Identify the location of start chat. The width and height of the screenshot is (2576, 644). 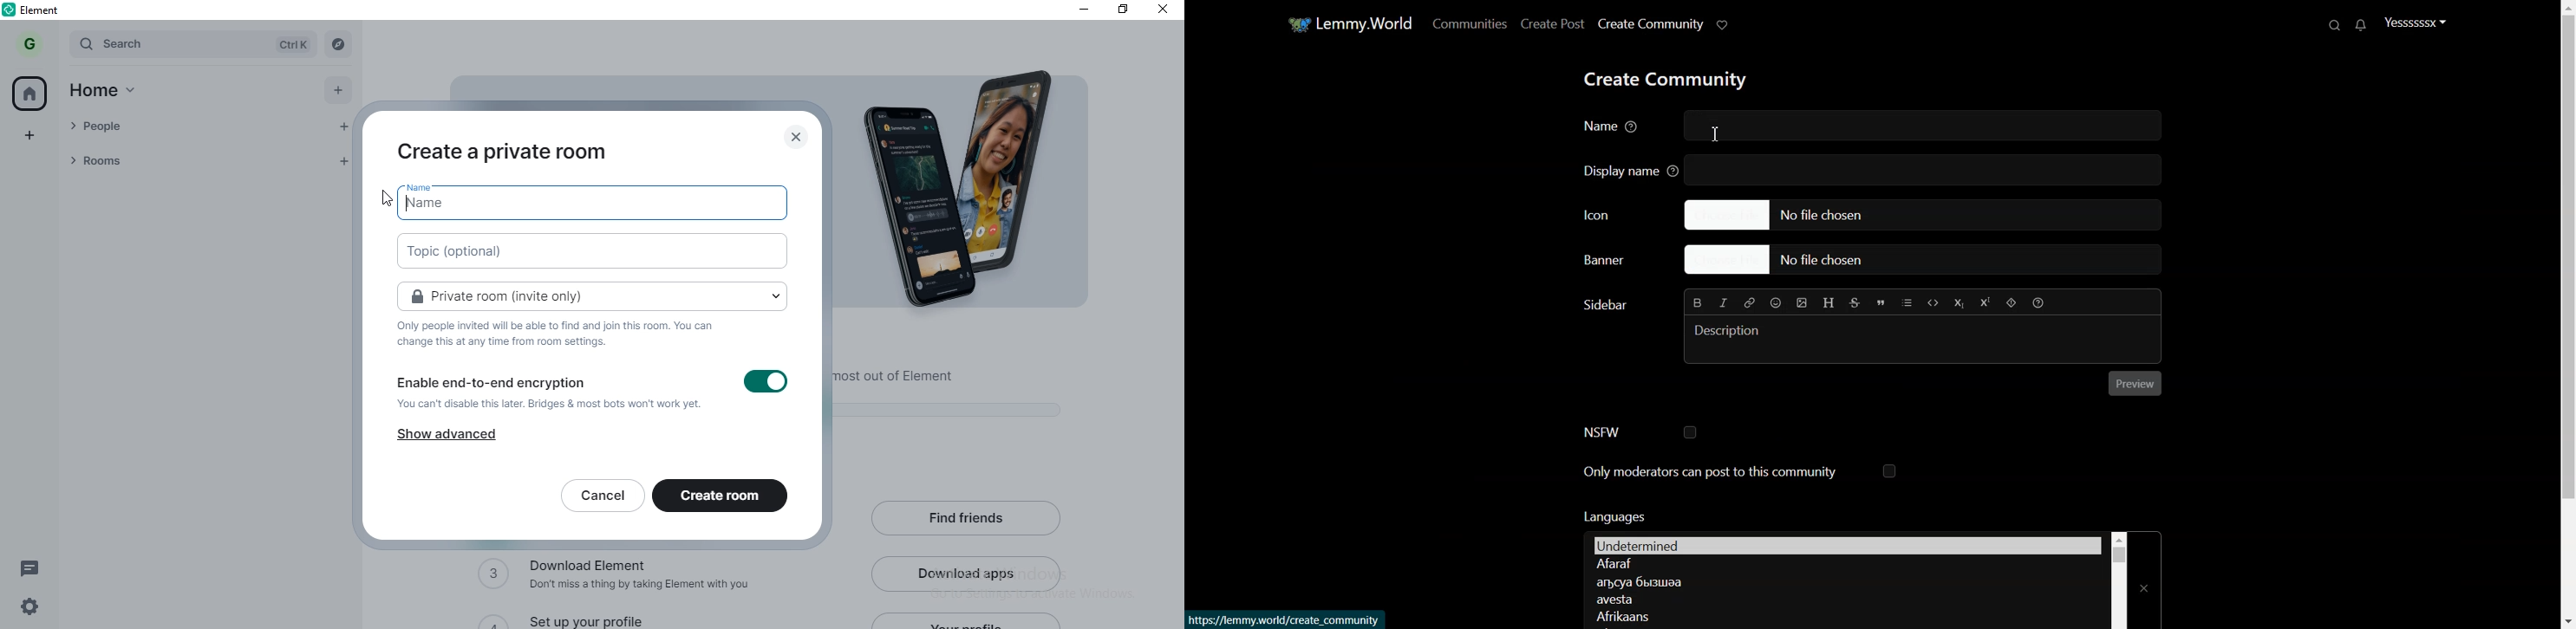
(343, 129).